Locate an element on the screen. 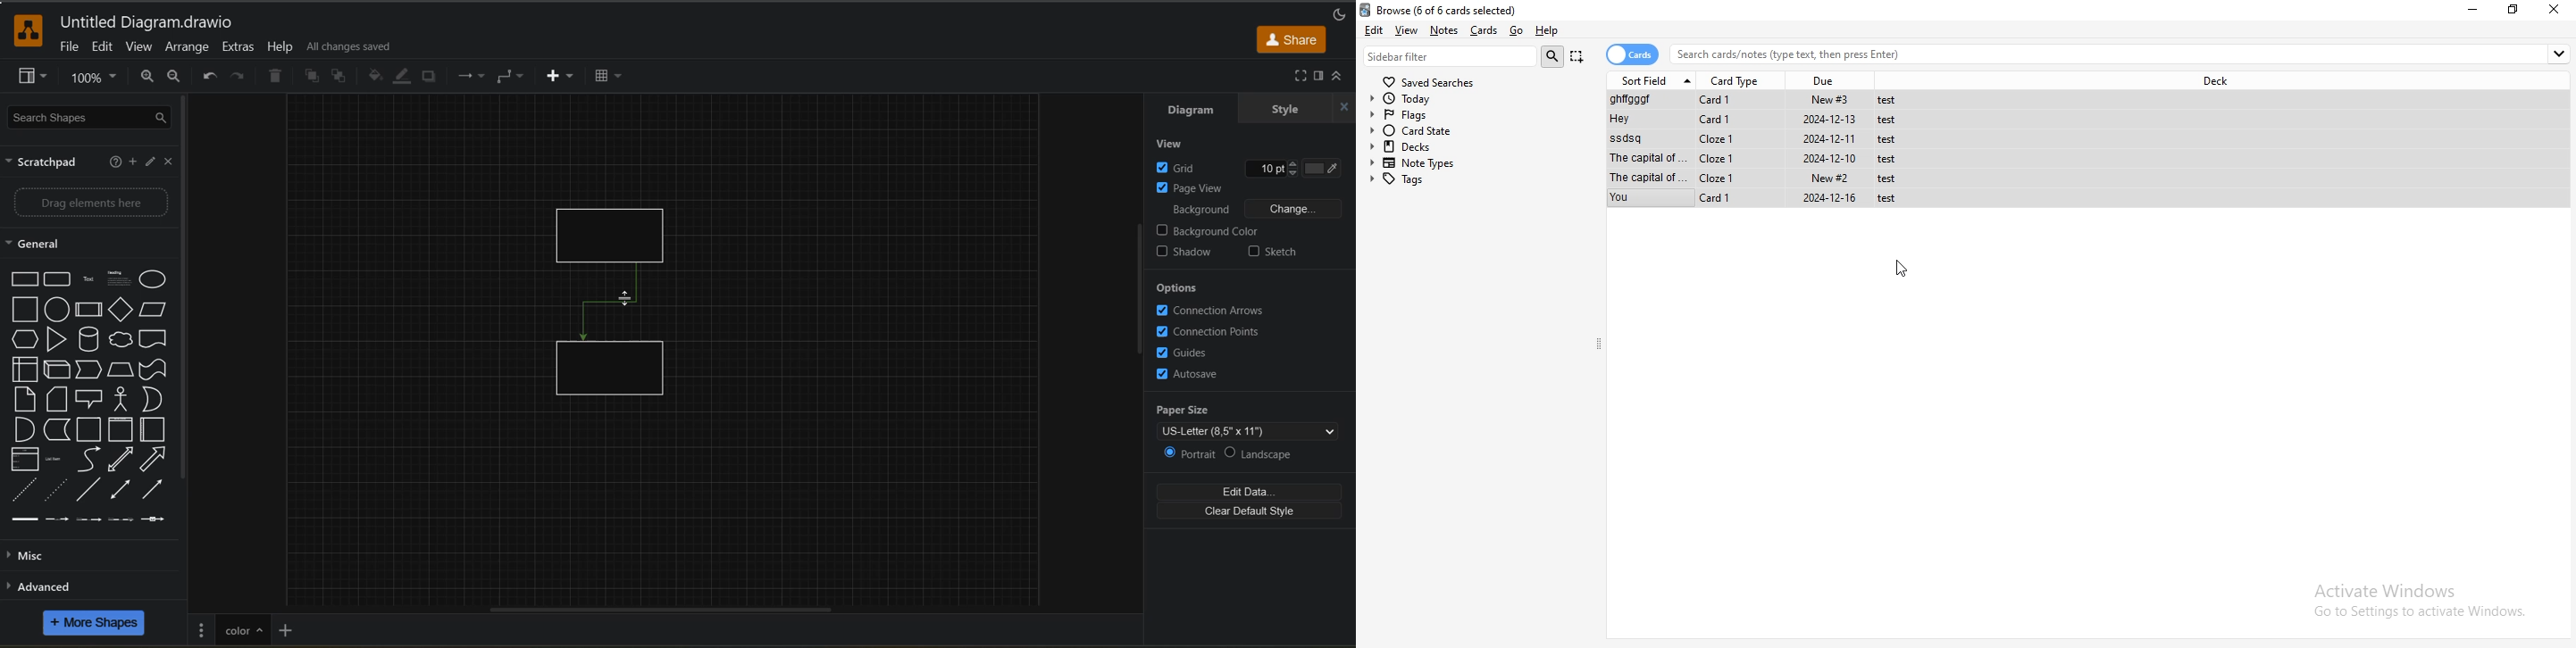  edit is located at coordinates (104, 47).